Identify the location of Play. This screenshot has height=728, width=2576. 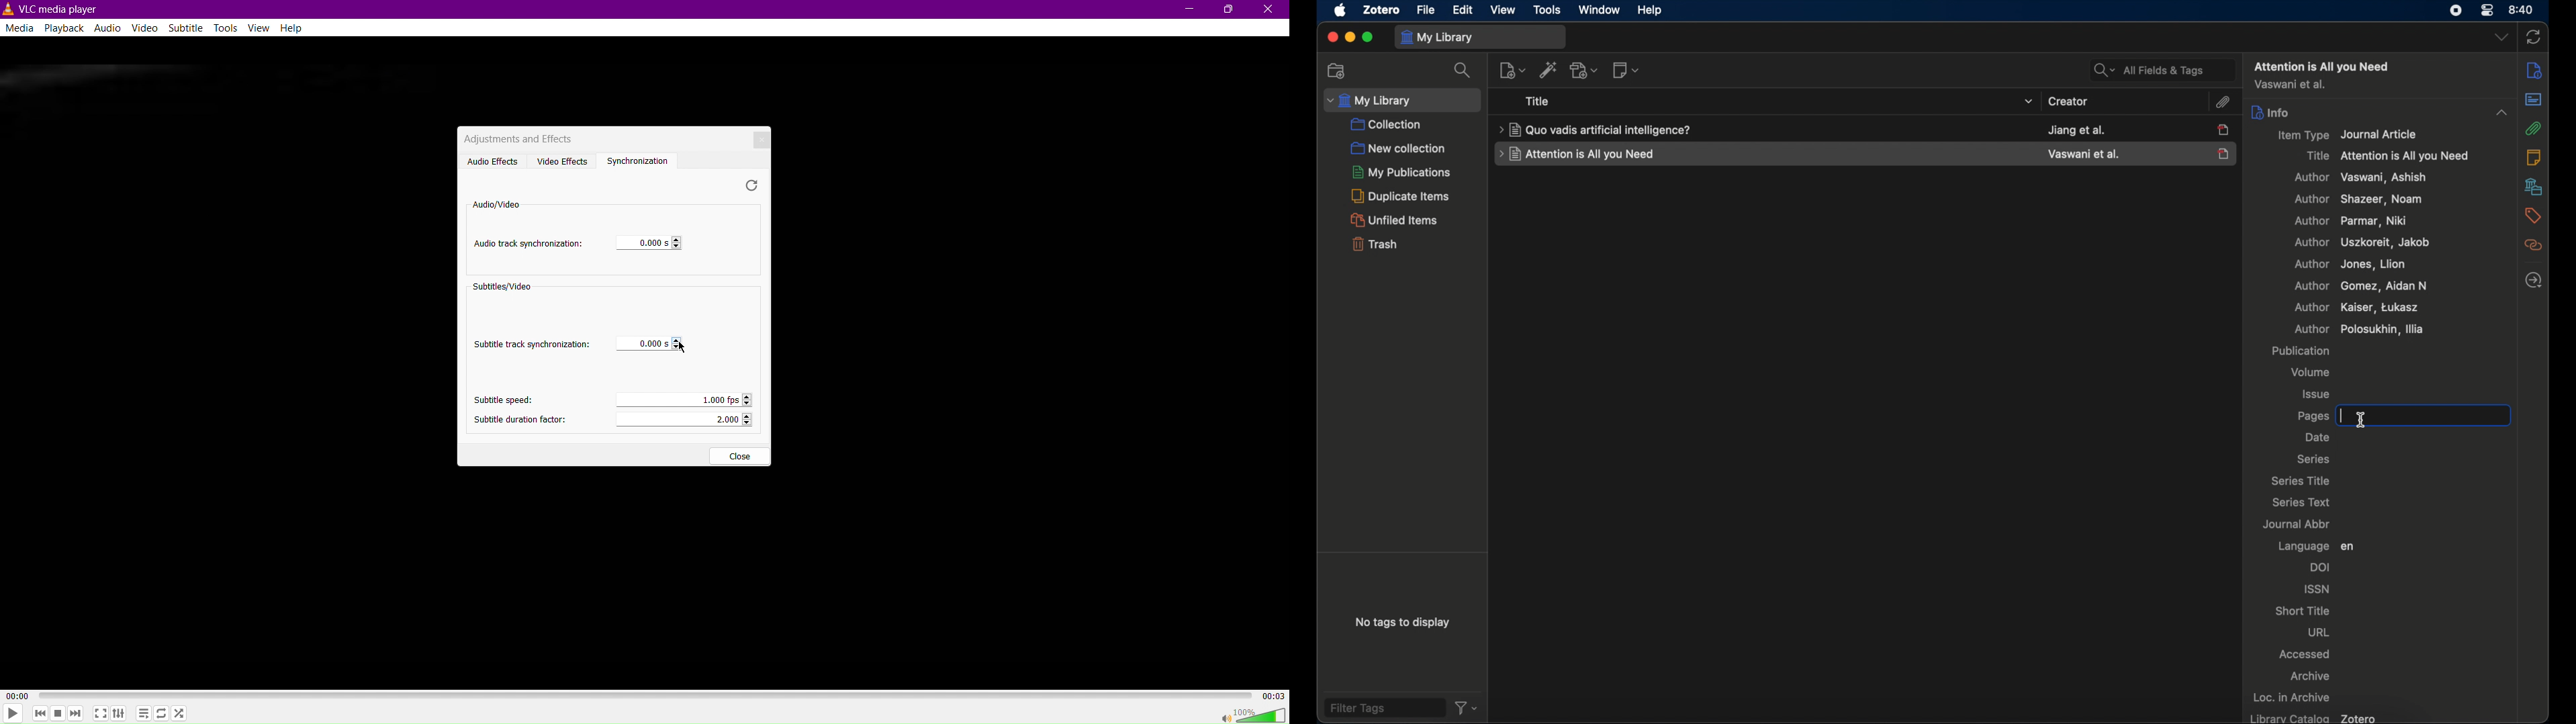
(15, 713).